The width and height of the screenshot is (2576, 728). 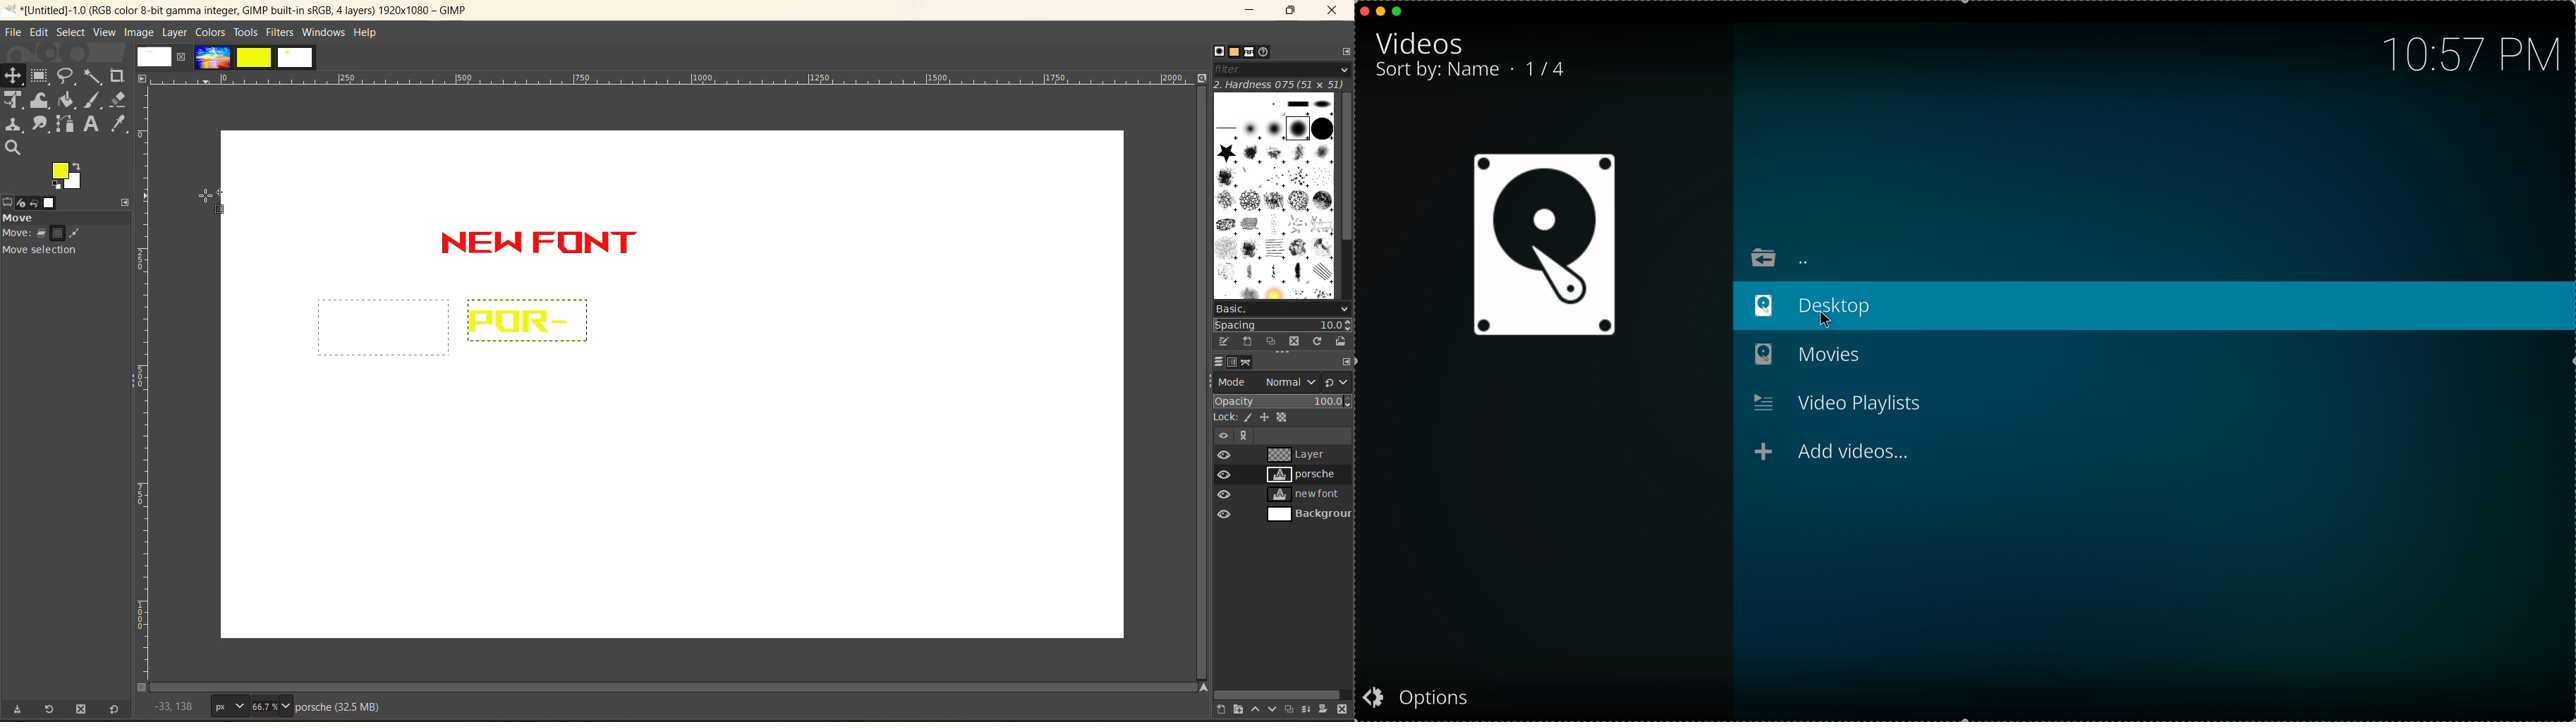 What do you see at coordinates (272, 706) in the screenshot?
I see `66.7%` at bounding box center [272, 706].